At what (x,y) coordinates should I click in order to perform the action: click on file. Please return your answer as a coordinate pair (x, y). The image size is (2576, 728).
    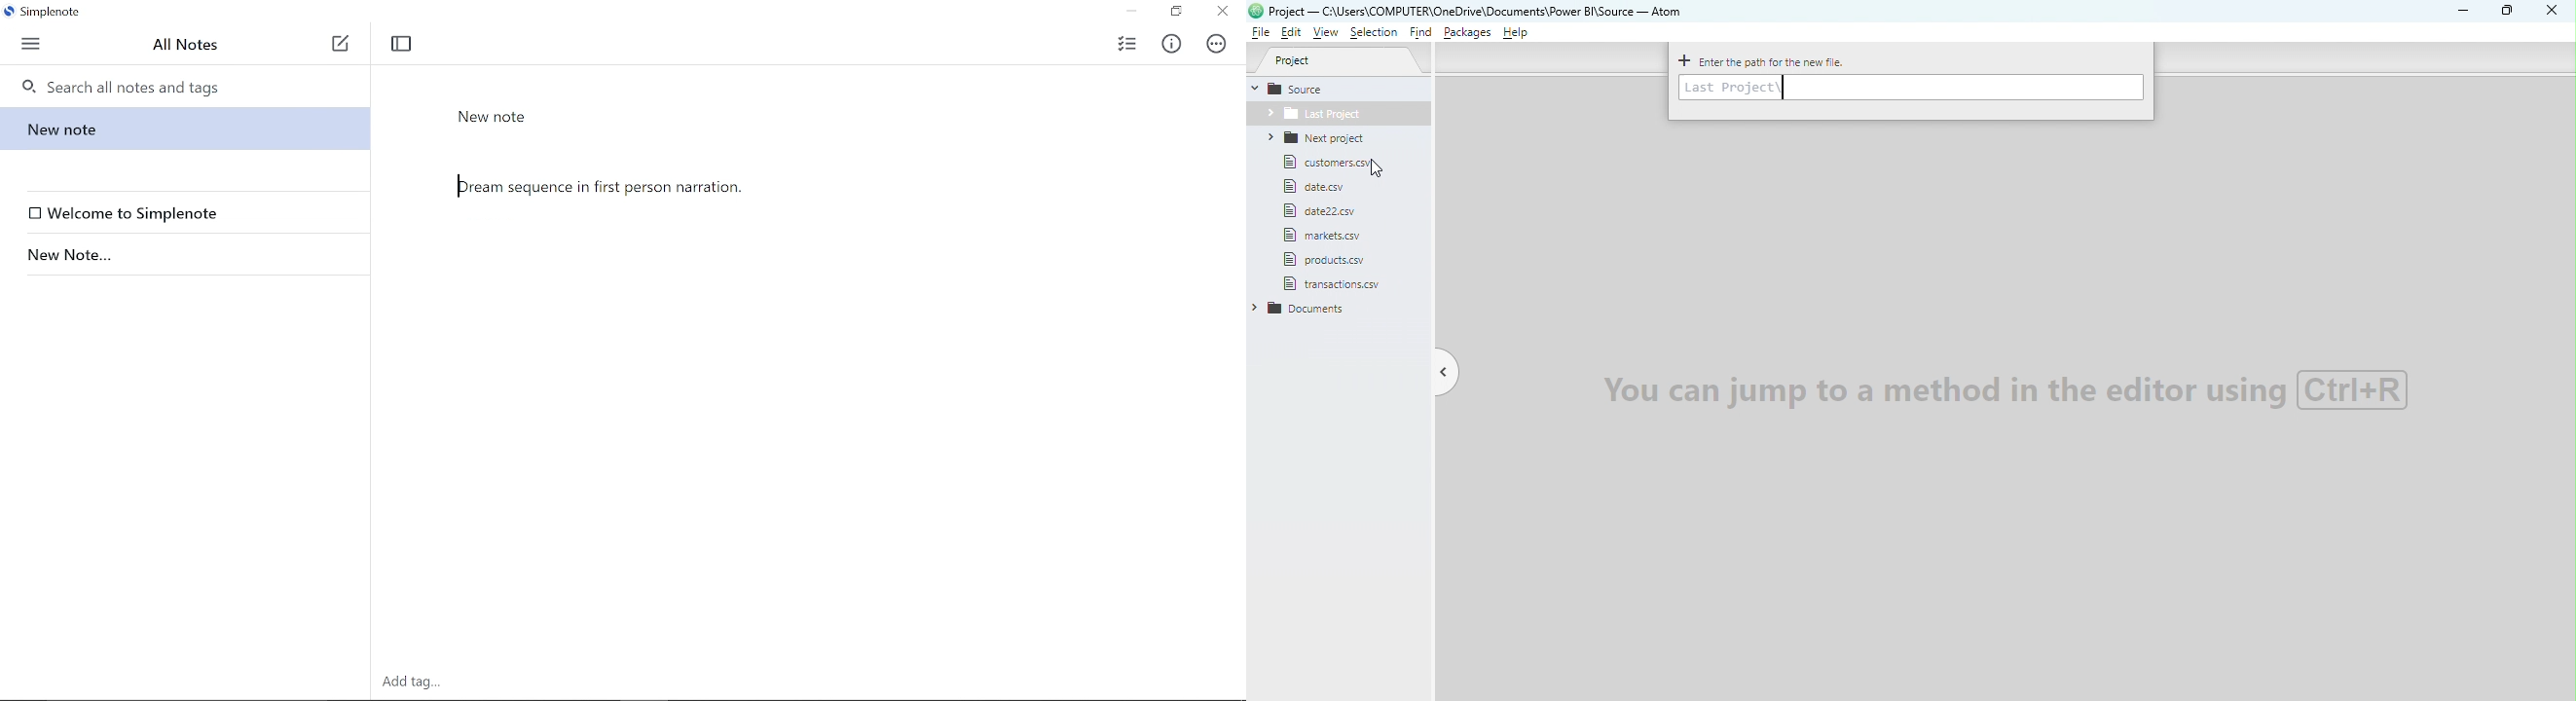
    Looking at the image, I should click on (1322, 211).